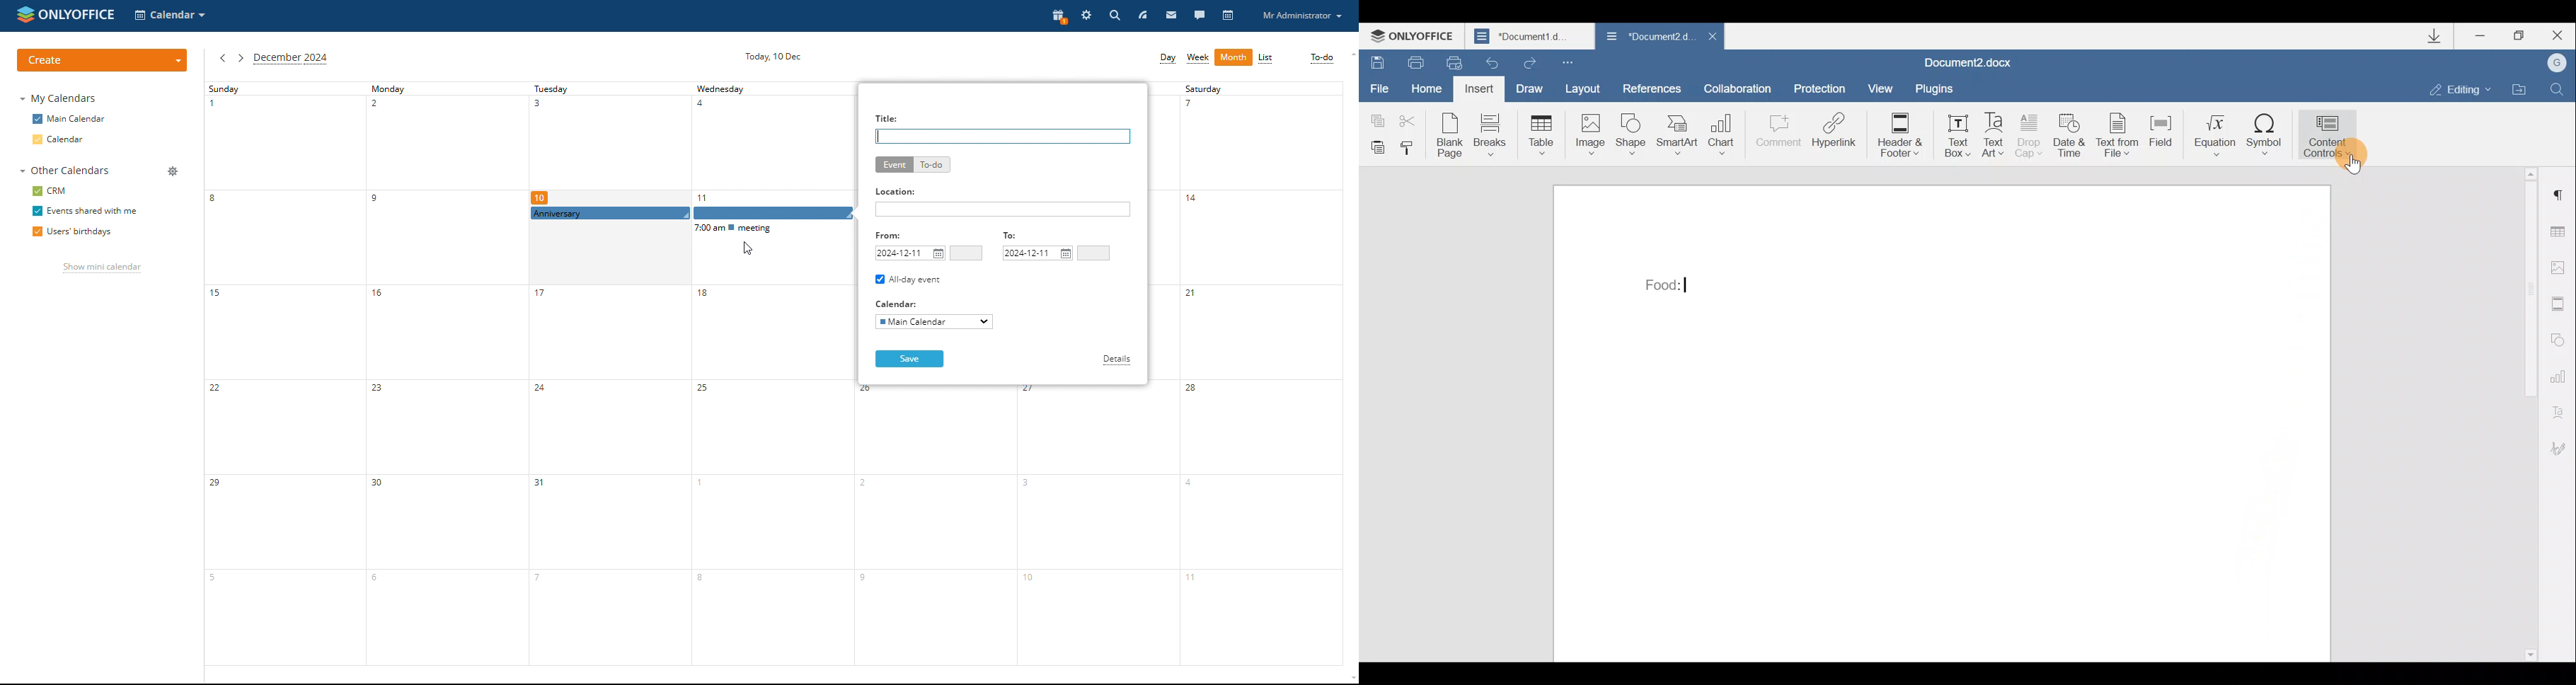 Image resolution: width=2576 pixels, height=700 pixels. I want to click on Maximize, so click(2520, 36).